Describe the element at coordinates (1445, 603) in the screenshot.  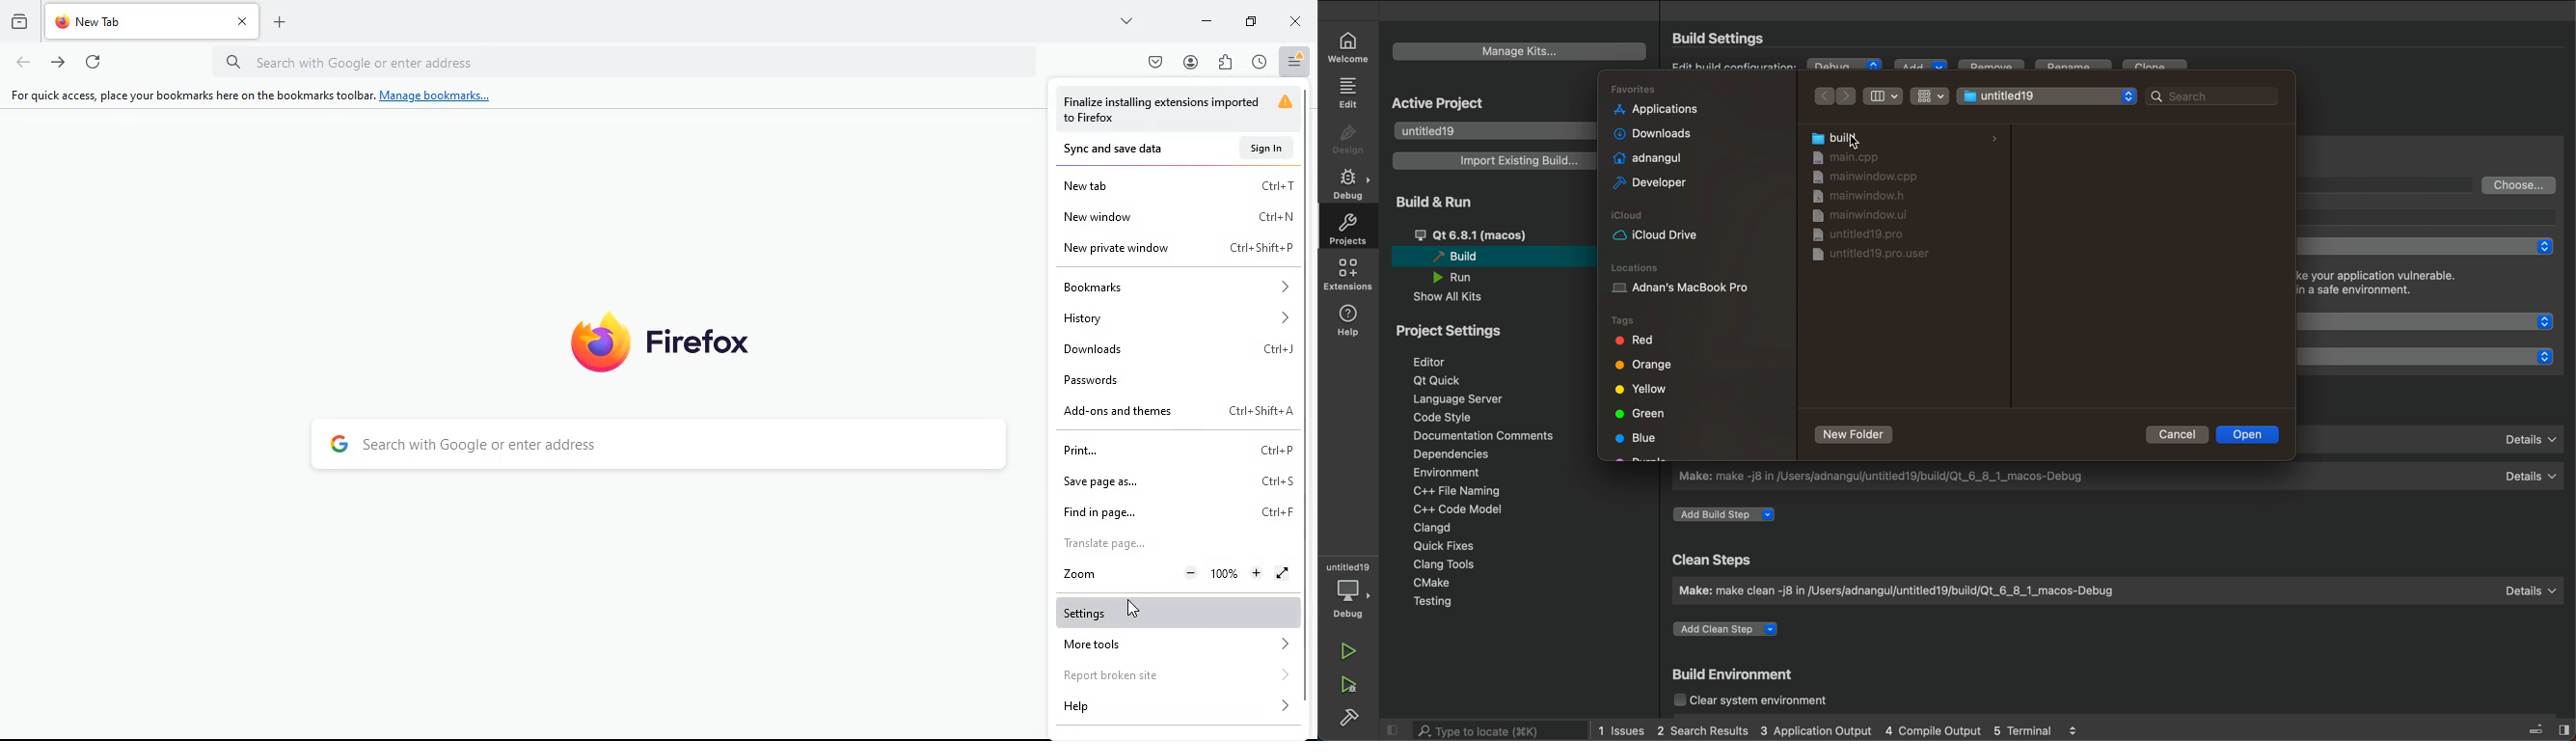
I see `testing` at that location.